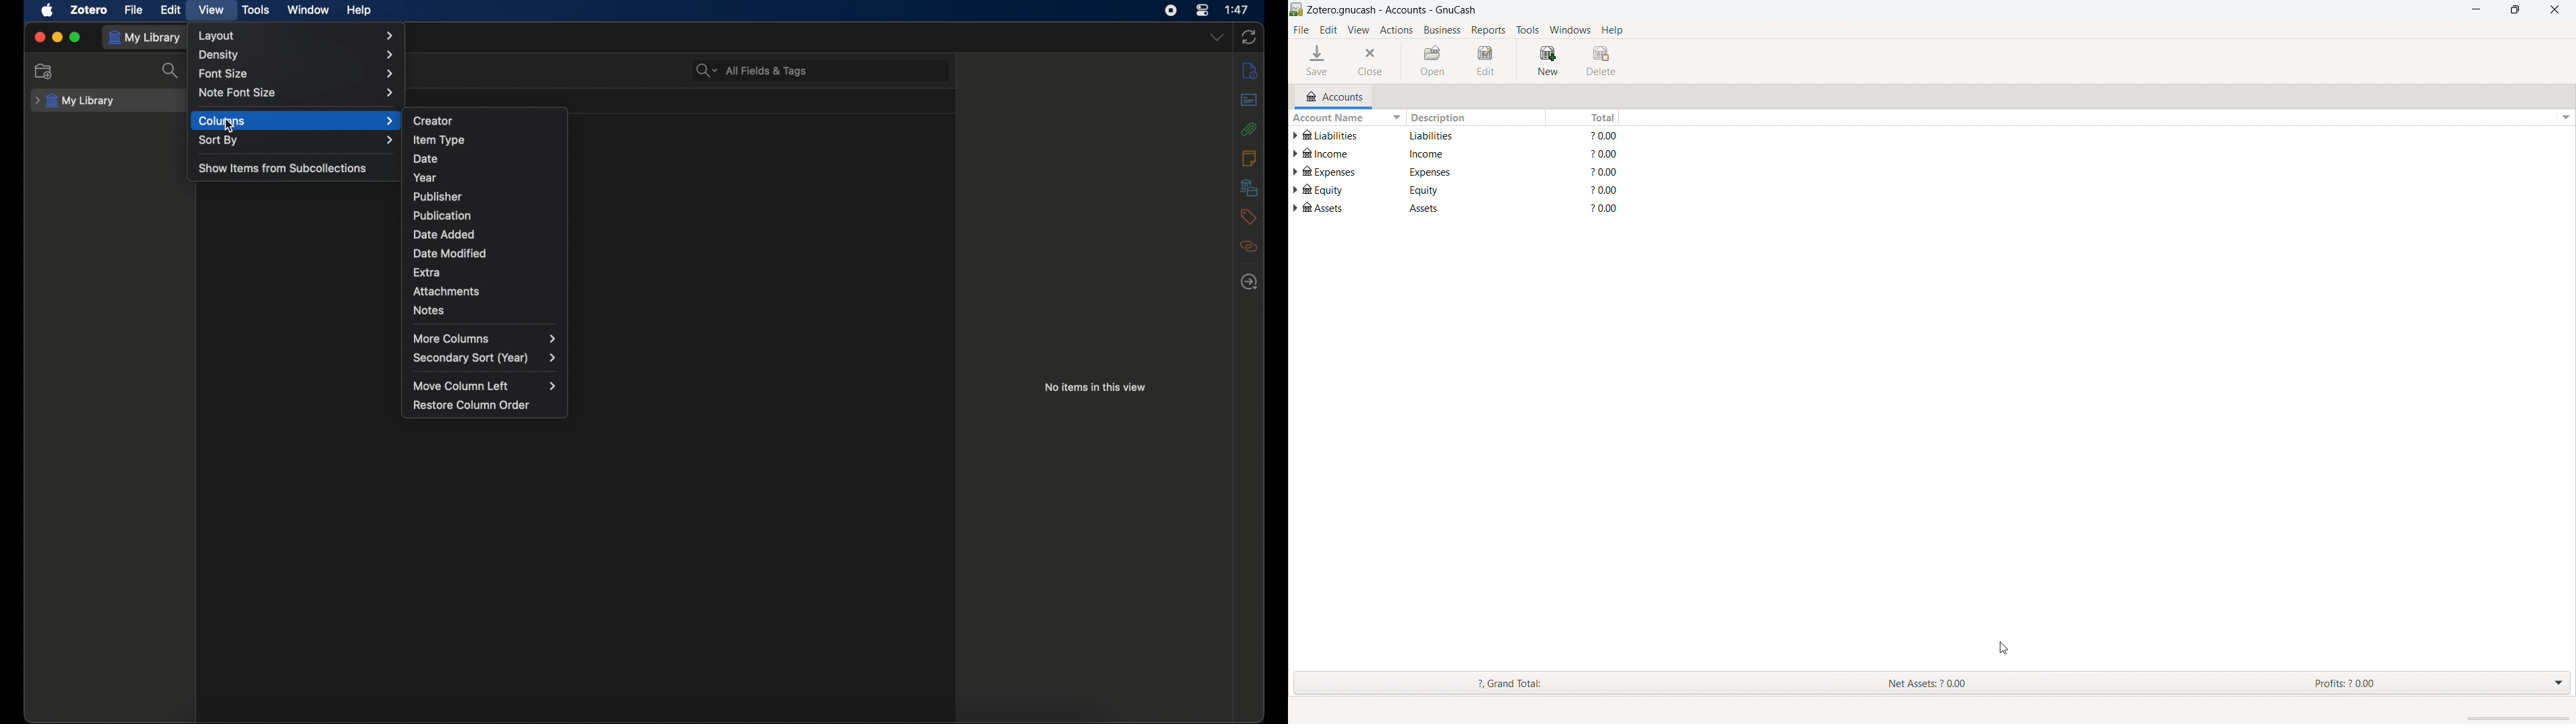 The height and width of the screenshot is (728, 2576). I want to click on Profits: 2 0.00, so click(2418, 682).